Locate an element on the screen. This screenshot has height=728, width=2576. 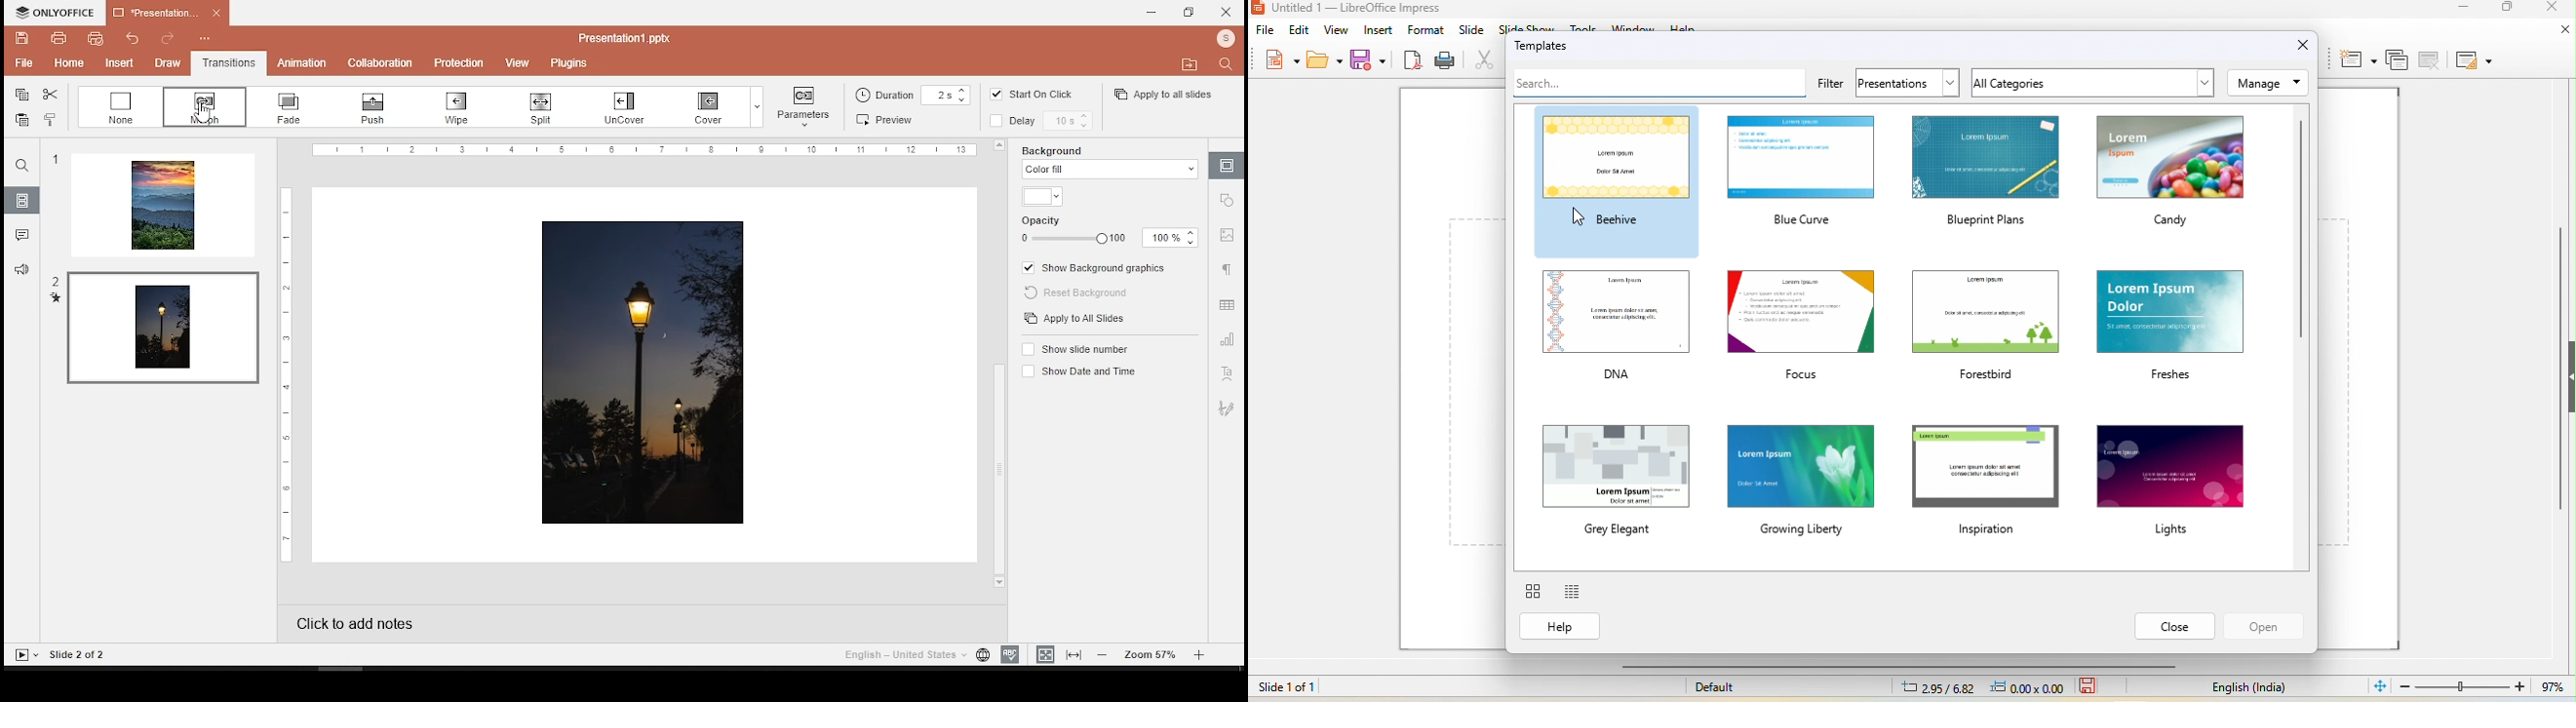
tools is located at coordinates (1585, 25).